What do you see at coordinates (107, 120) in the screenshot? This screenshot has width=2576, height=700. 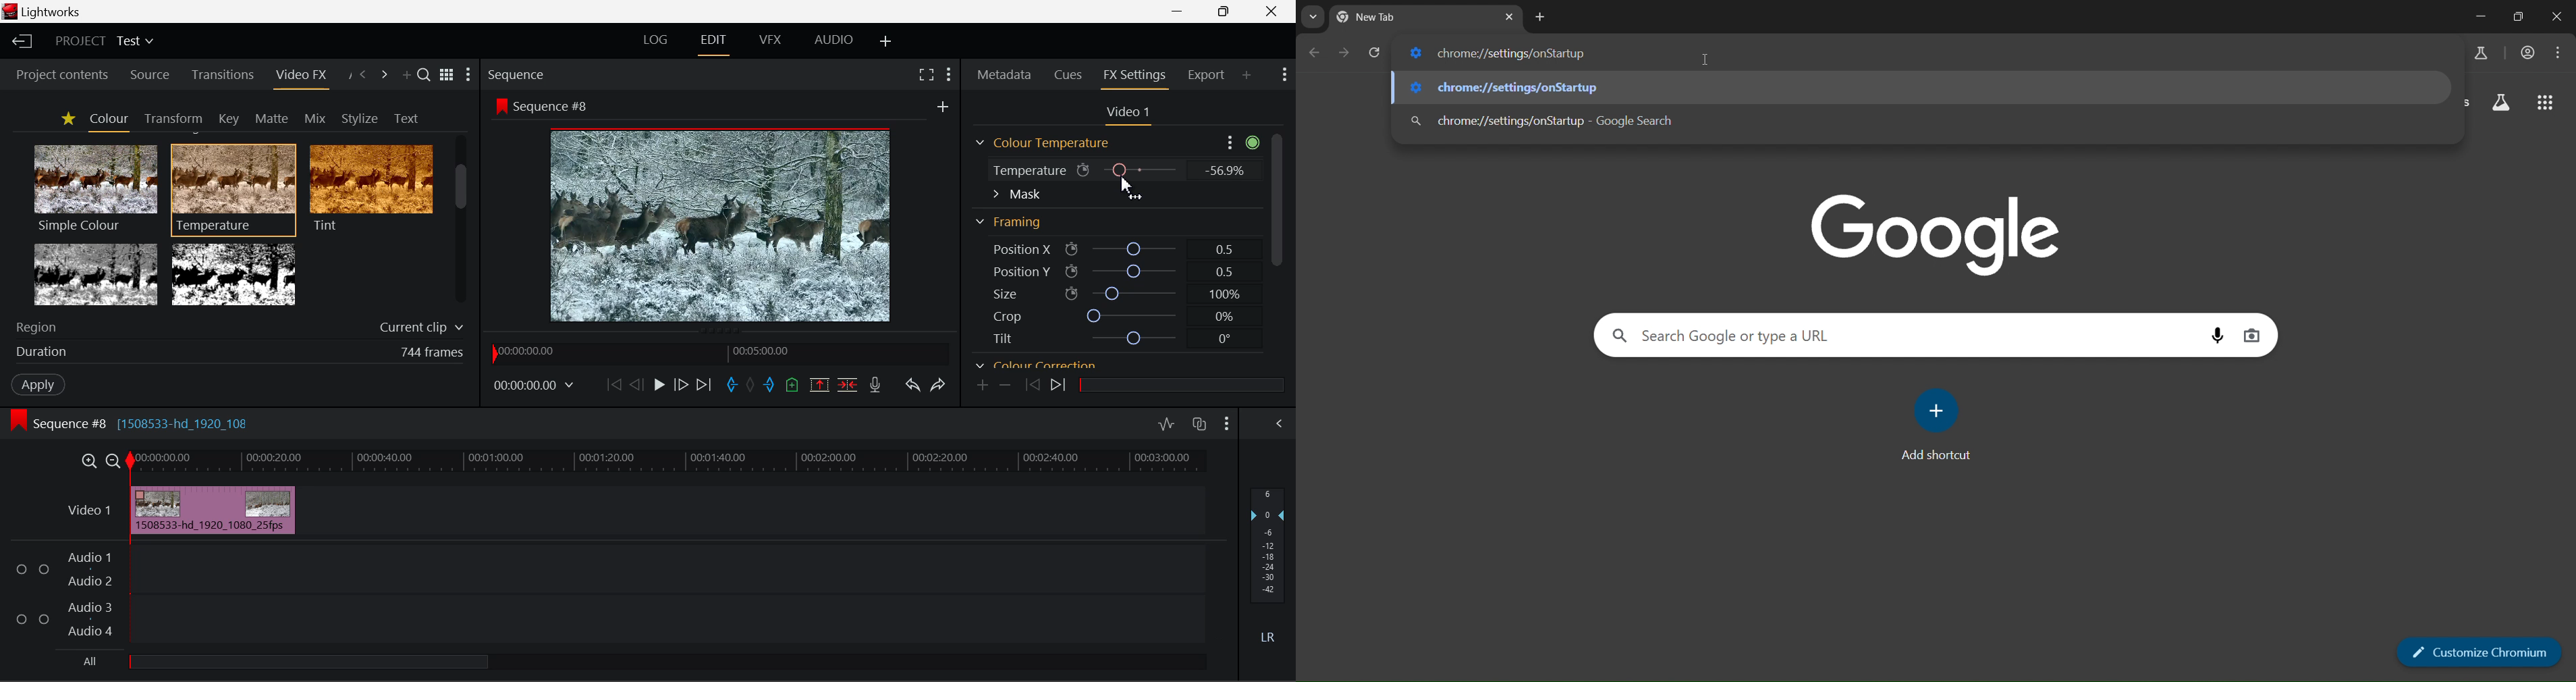 I see `Colour` at bounding box center [107, 120].